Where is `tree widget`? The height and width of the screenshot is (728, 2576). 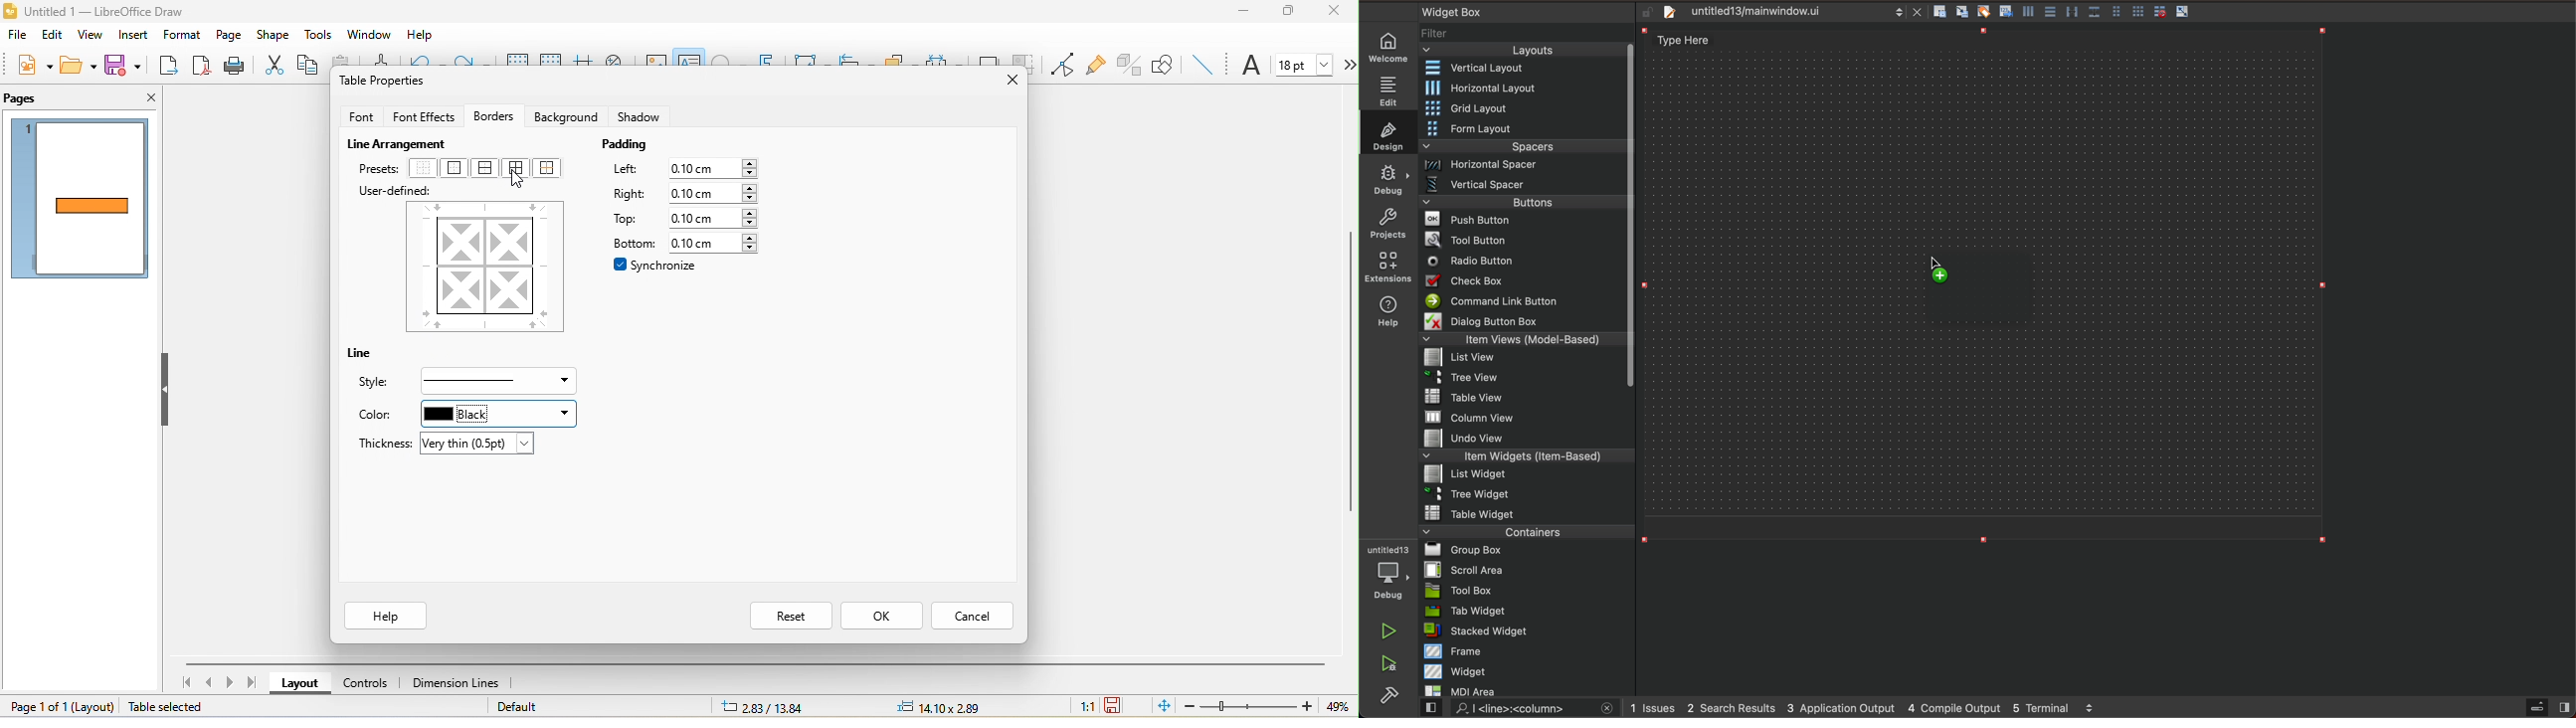 tree widget is located at coordinates (1524, 494).